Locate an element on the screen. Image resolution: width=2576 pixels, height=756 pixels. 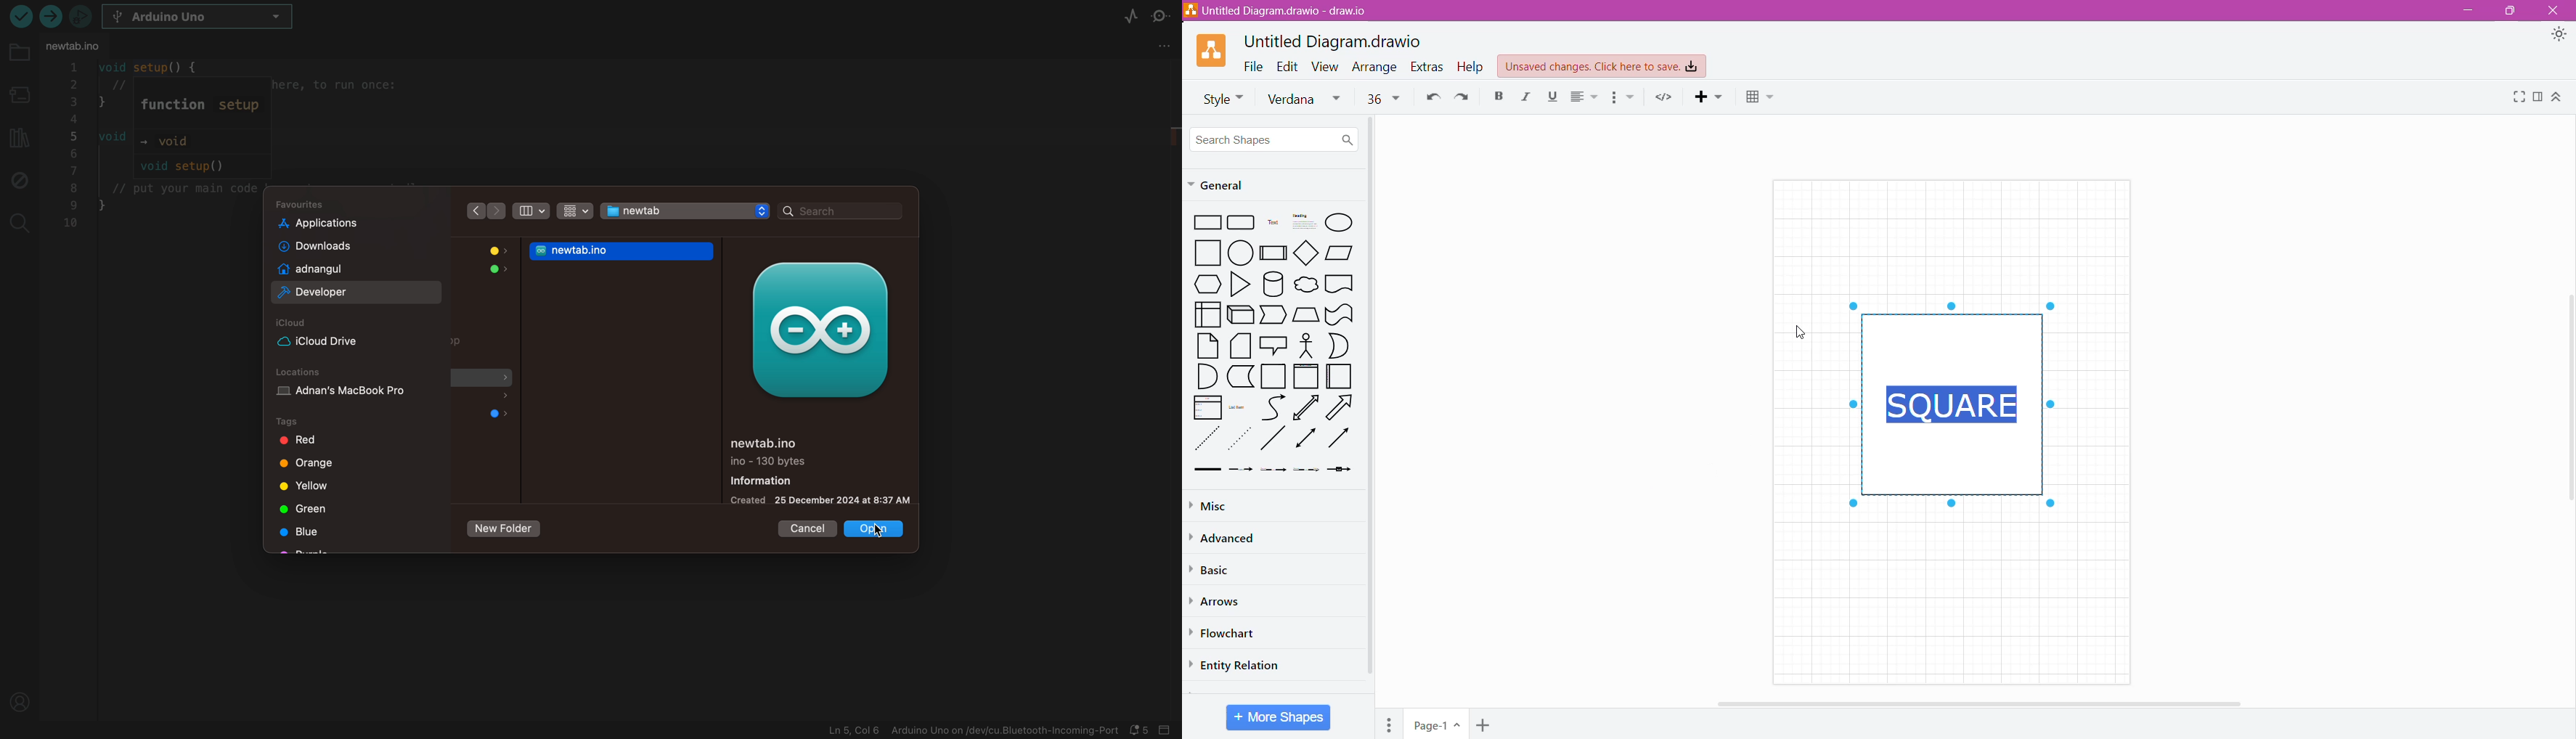
Grid rectangle is located at coordinates (1242, 222).